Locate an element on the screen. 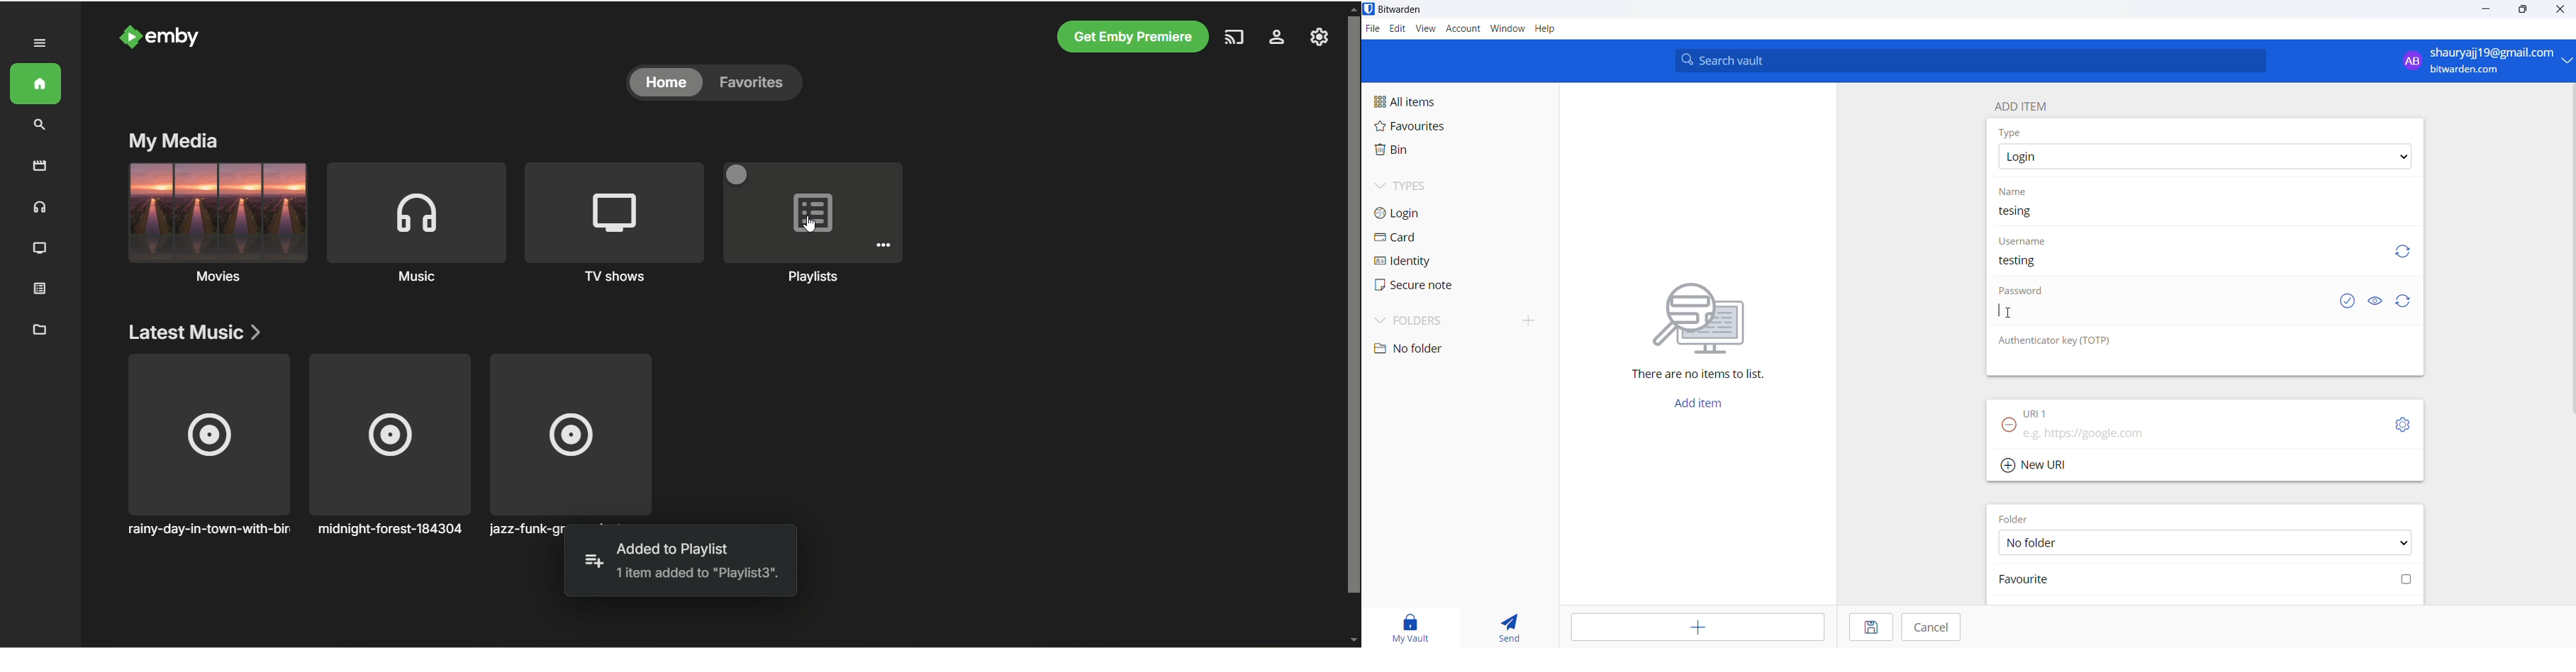 Image resolution: width=2576 pixels, height=672 pixels. Refresh is located at coordinates (2410, 301).